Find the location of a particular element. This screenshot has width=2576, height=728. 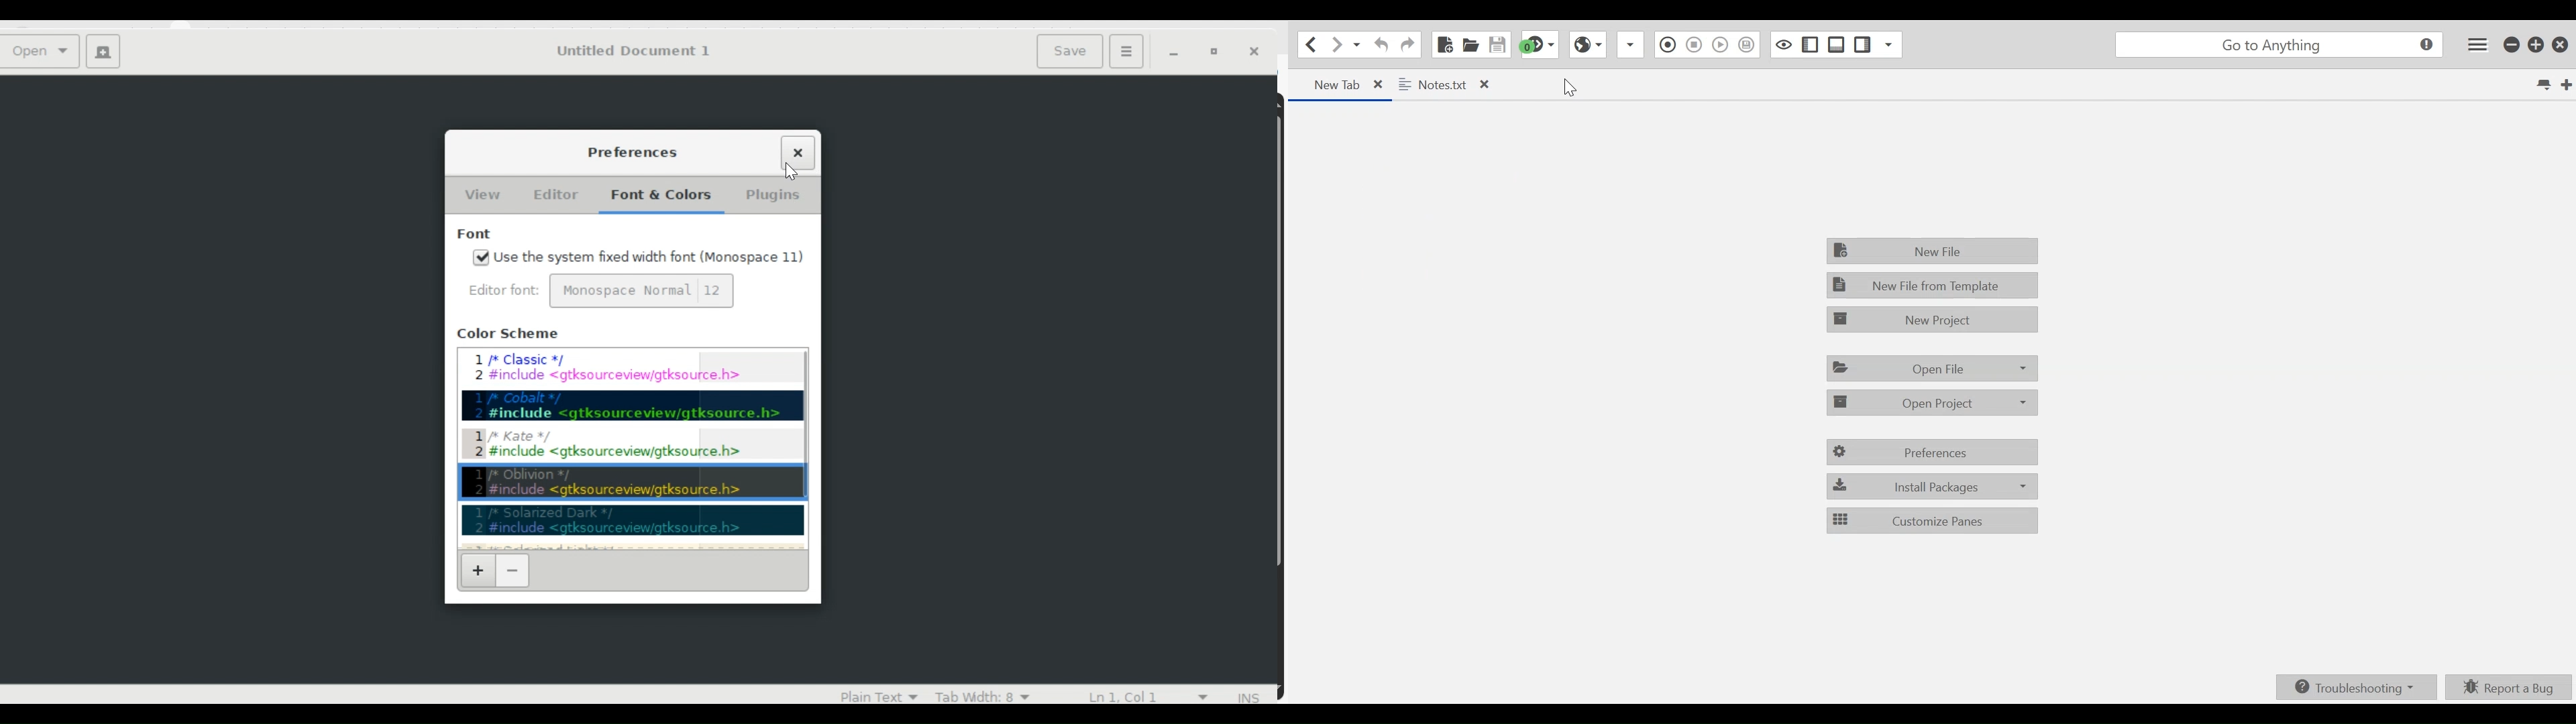

View in Browser is located at coordinates (1588, 46).